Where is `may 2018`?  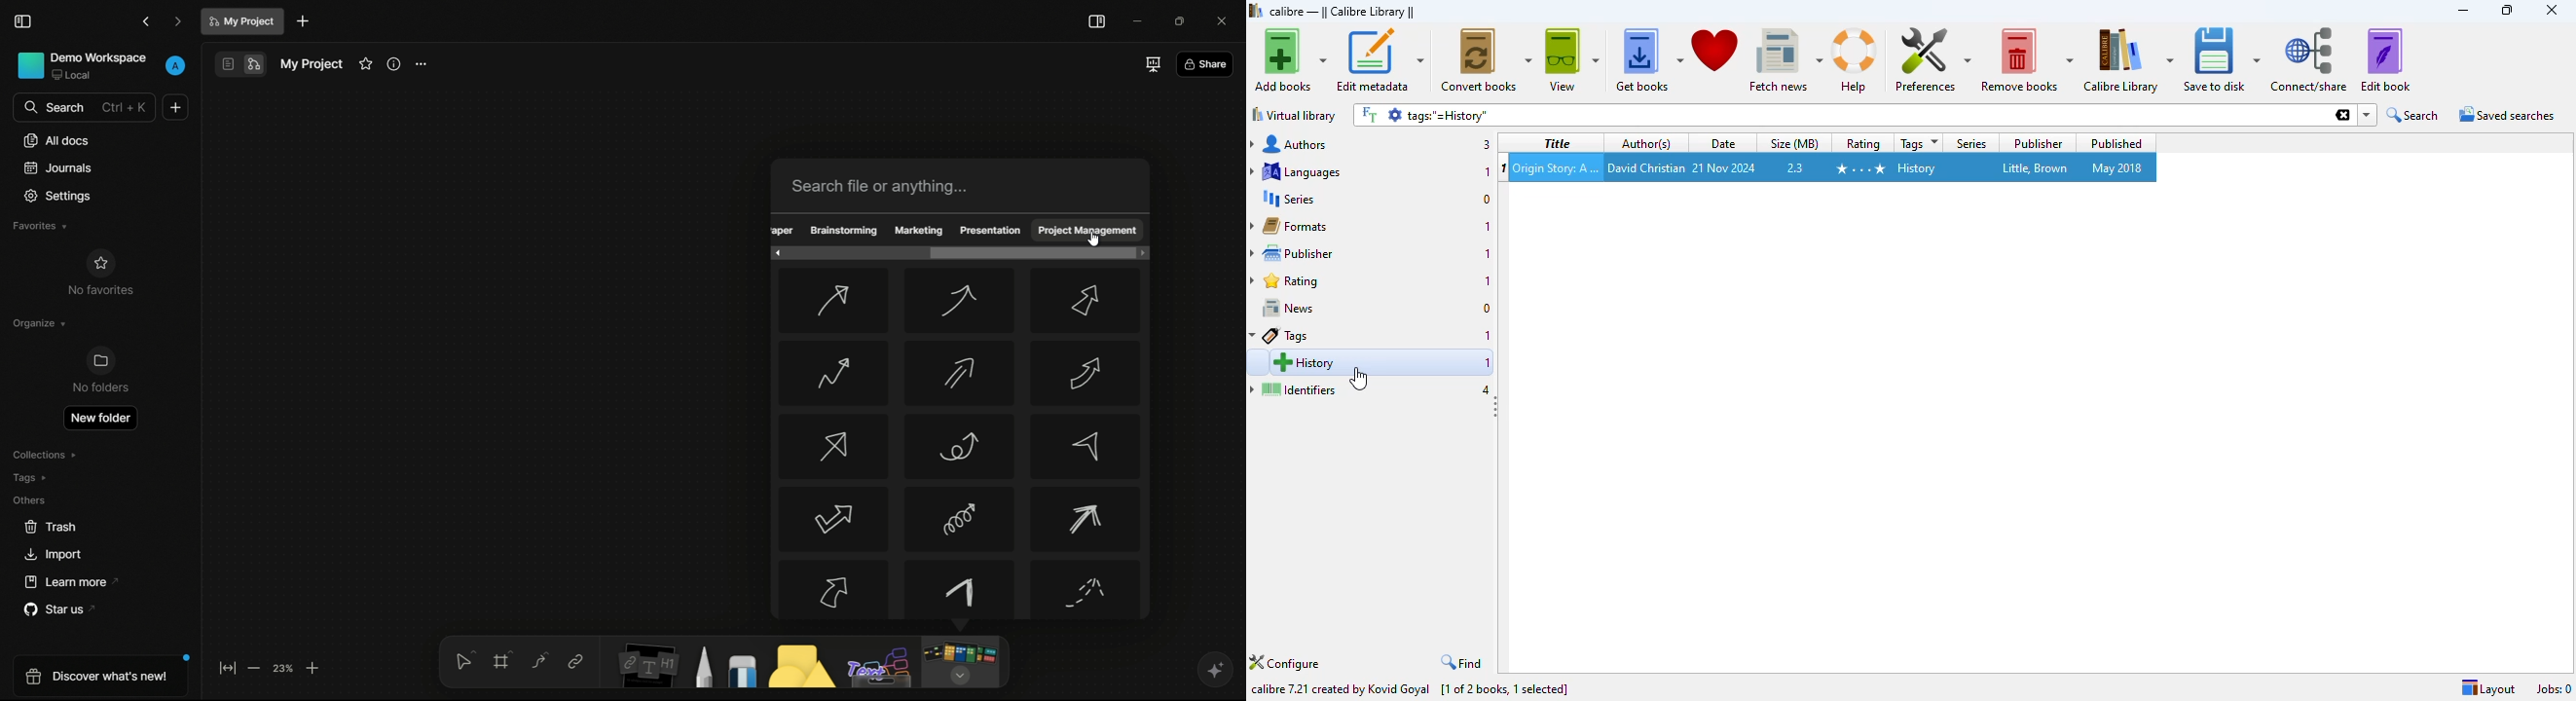
may 2018 is located at coordinates (2117, 166).